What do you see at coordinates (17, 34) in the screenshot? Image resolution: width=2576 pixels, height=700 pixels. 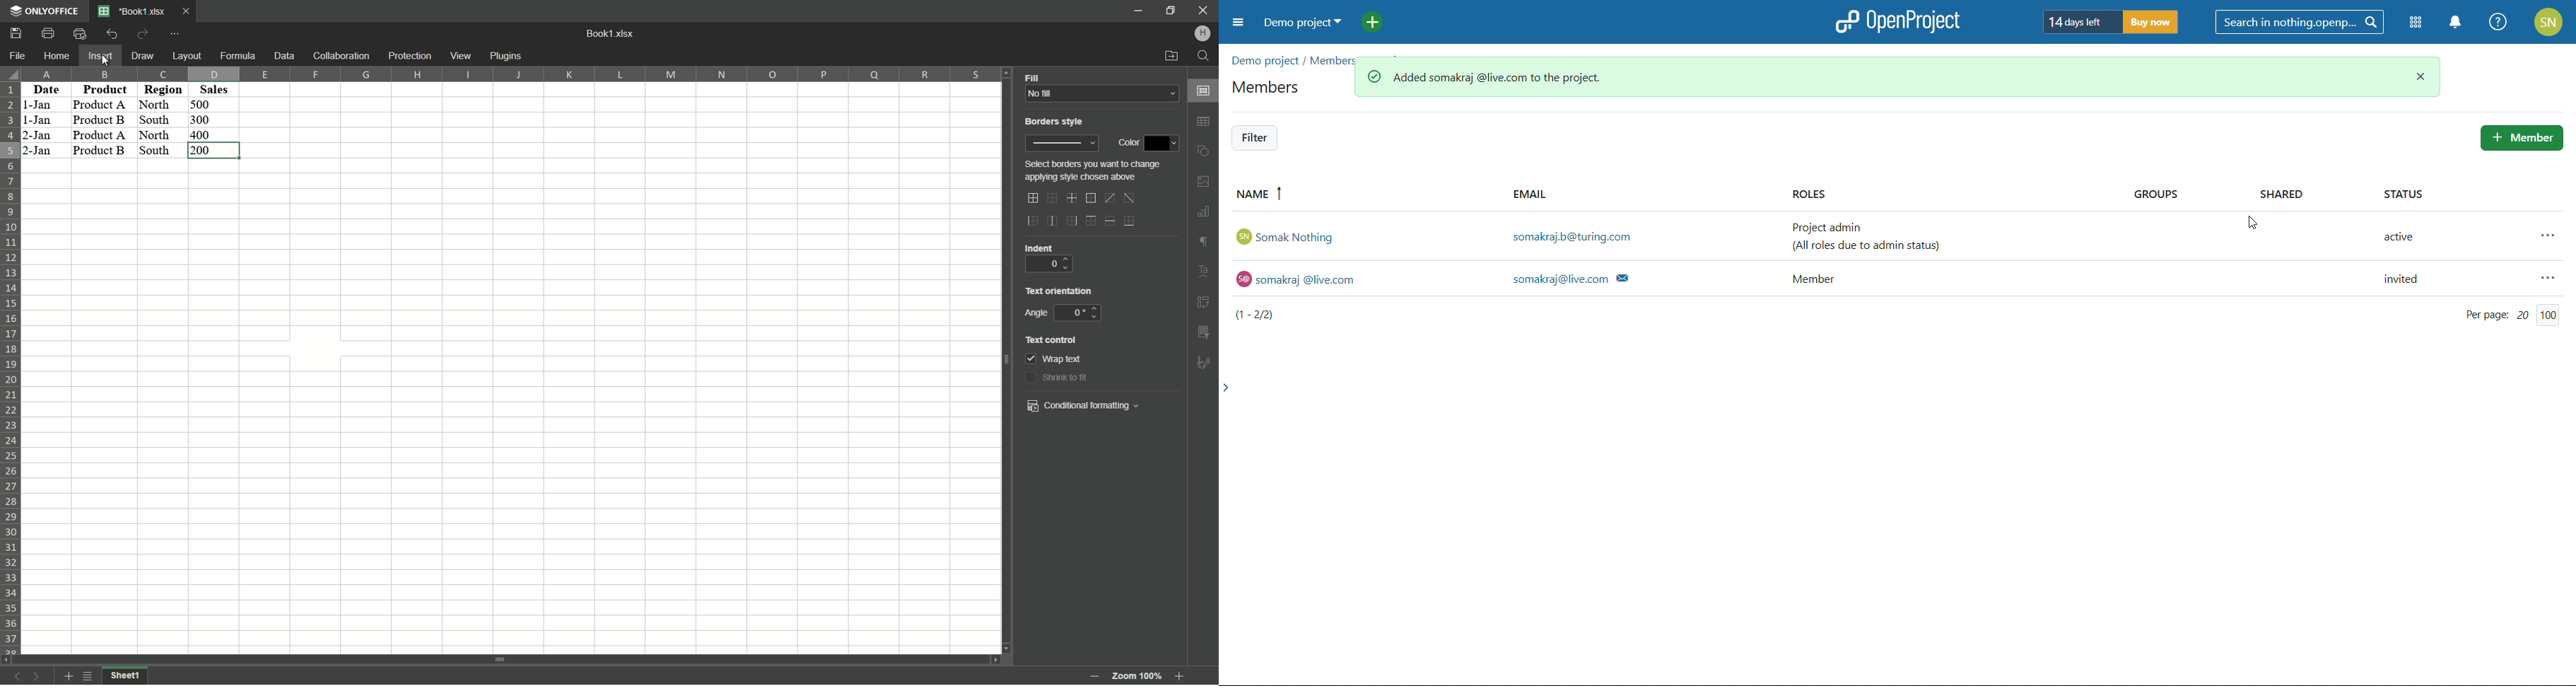 I see `save` at bounding box center [17, 34].